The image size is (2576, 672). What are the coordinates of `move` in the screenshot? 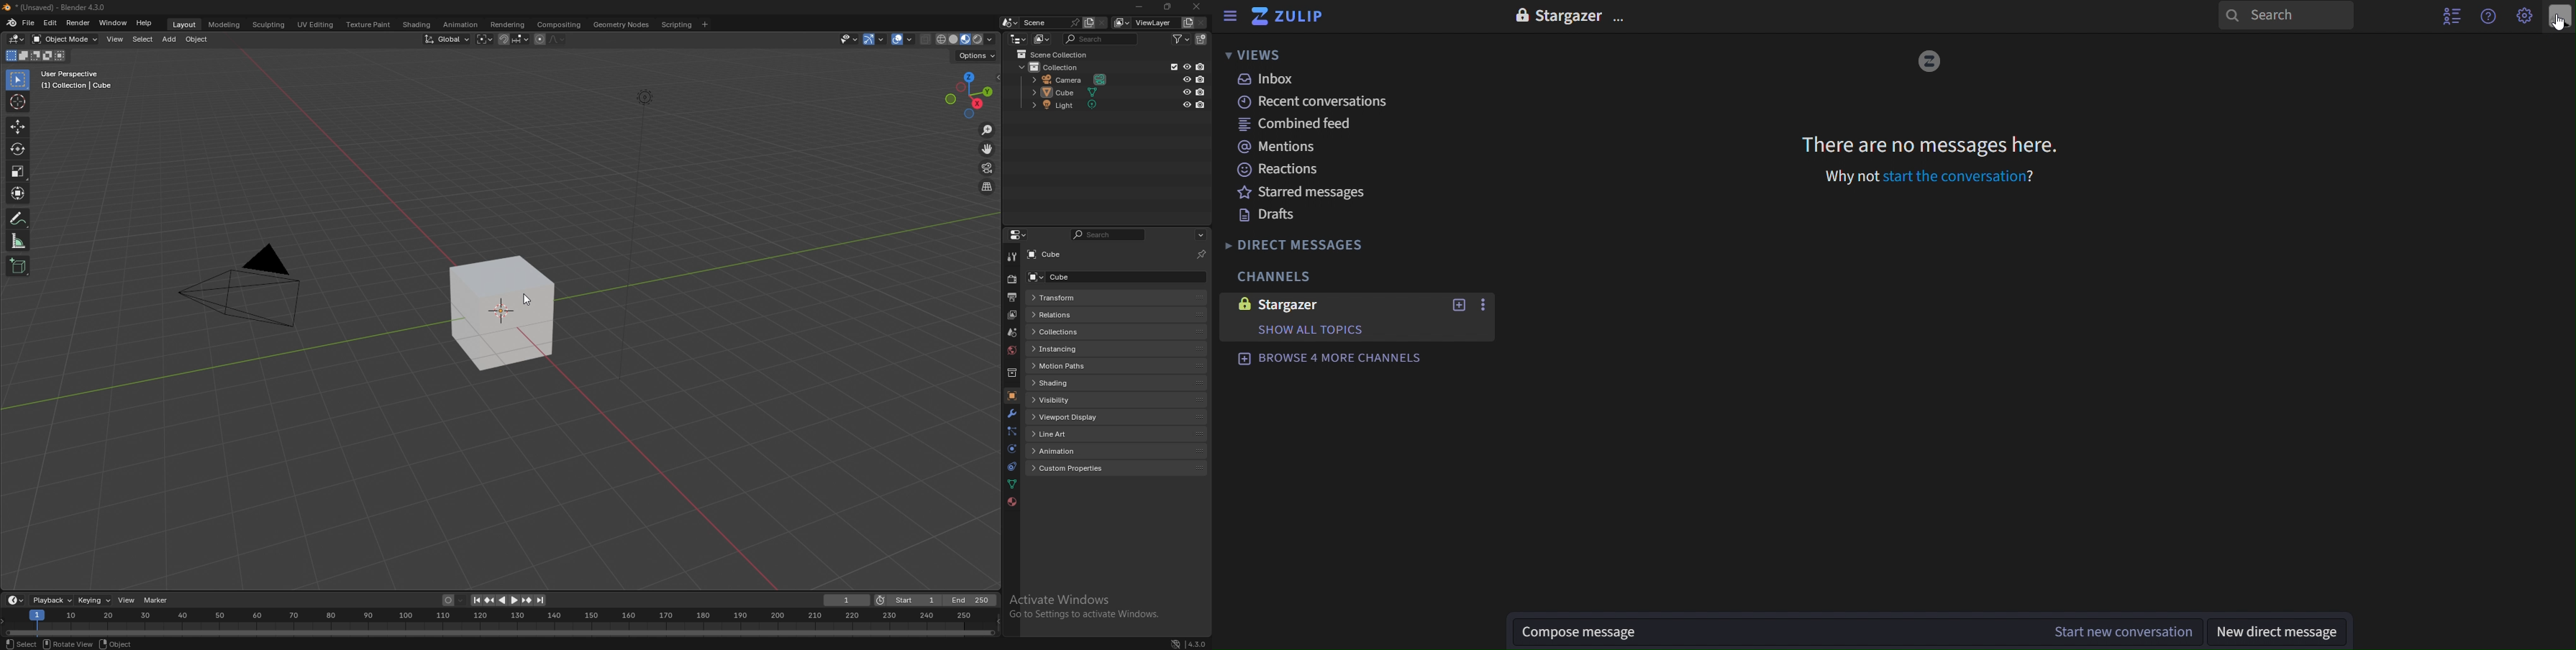 It's located at (19, 126).